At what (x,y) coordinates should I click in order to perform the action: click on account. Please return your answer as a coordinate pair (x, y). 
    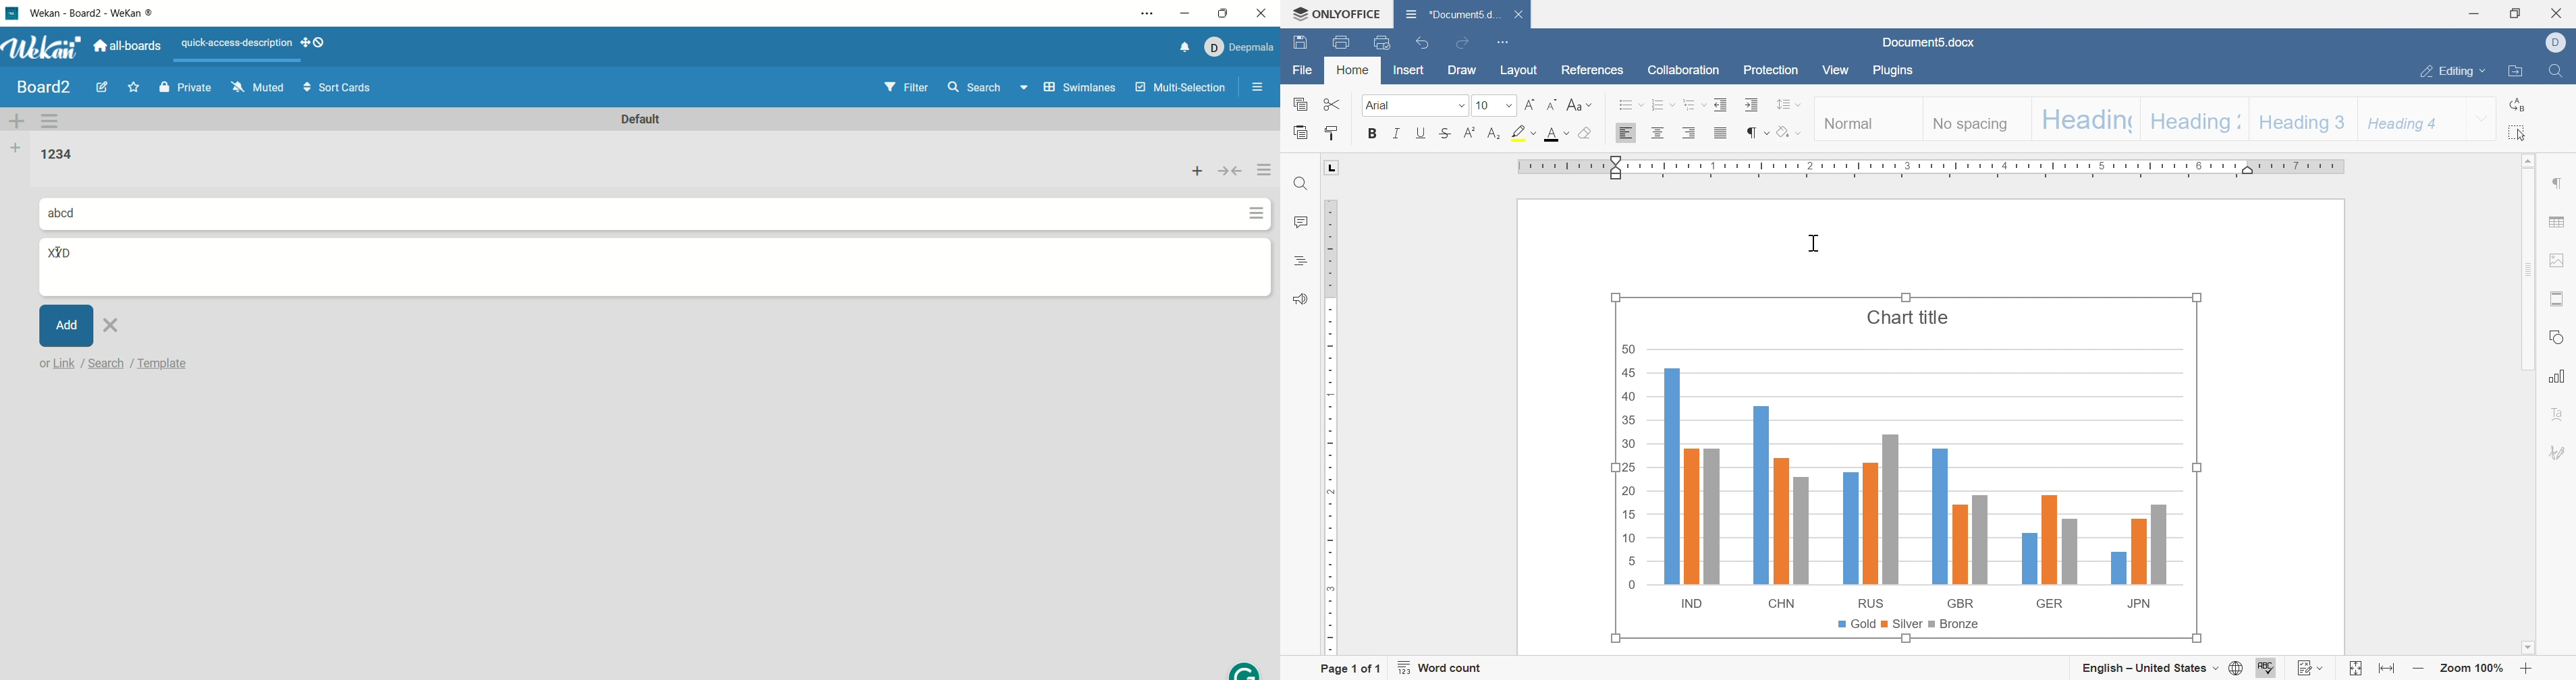
    Looking at the image, I should click on (1239, 45).